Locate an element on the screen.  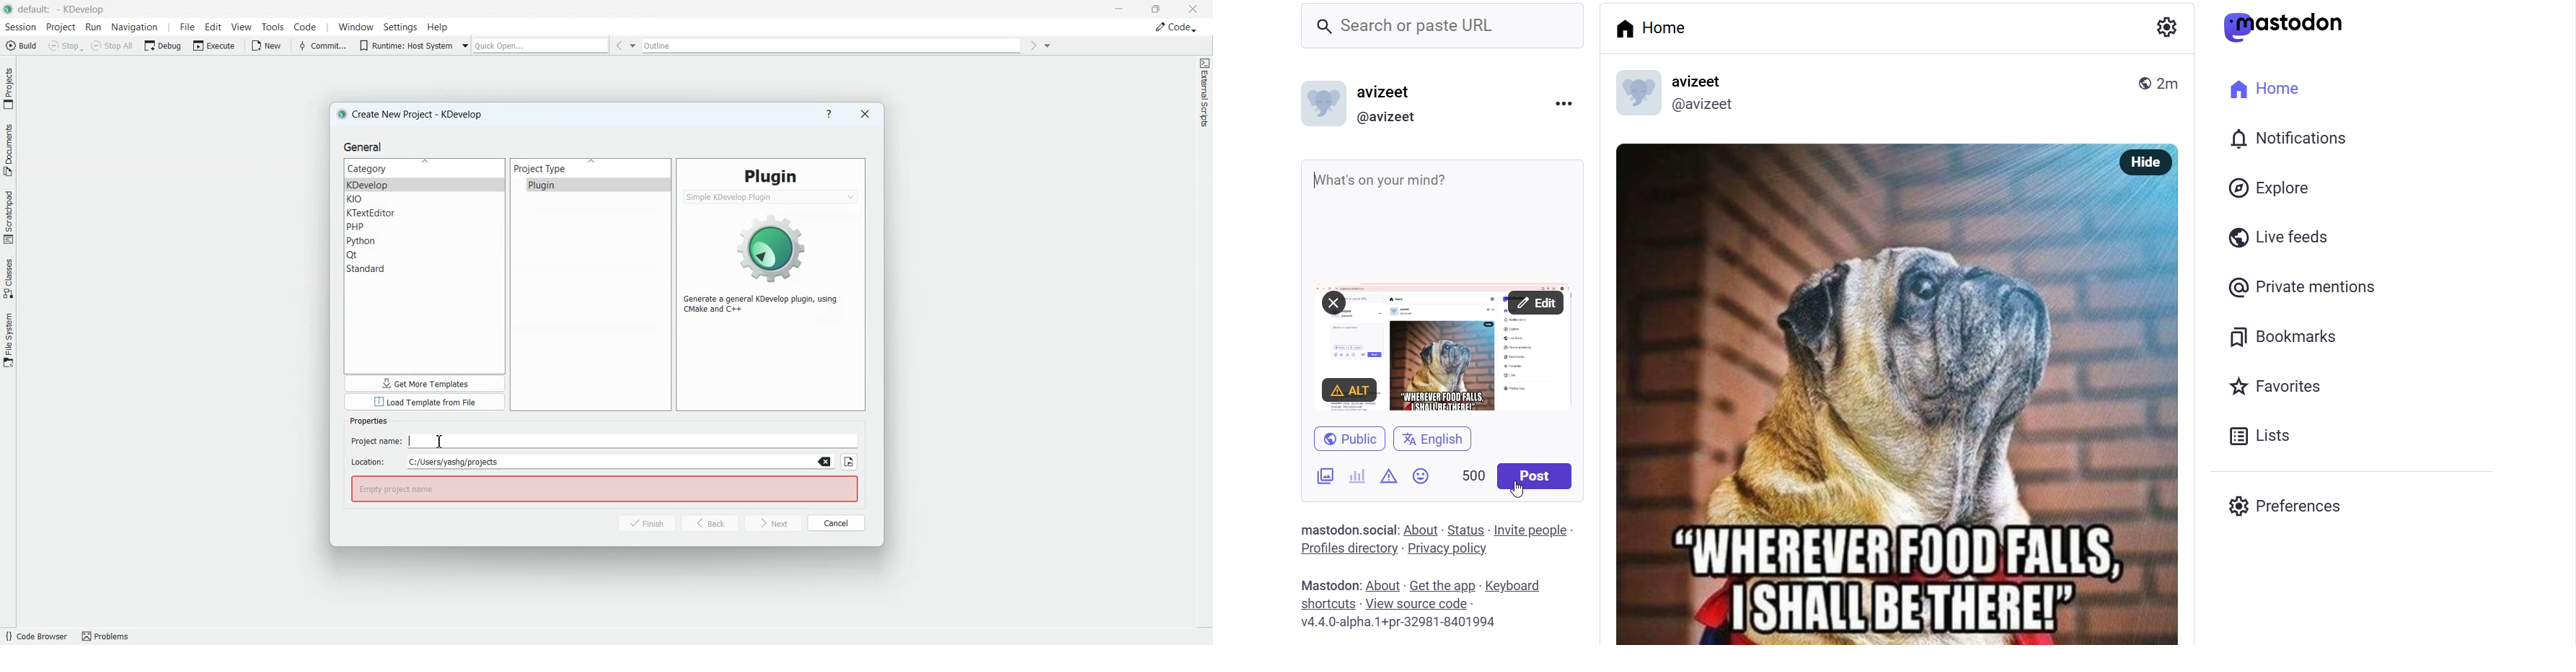
Mastodon .social is located at coordinates (1327, 530).